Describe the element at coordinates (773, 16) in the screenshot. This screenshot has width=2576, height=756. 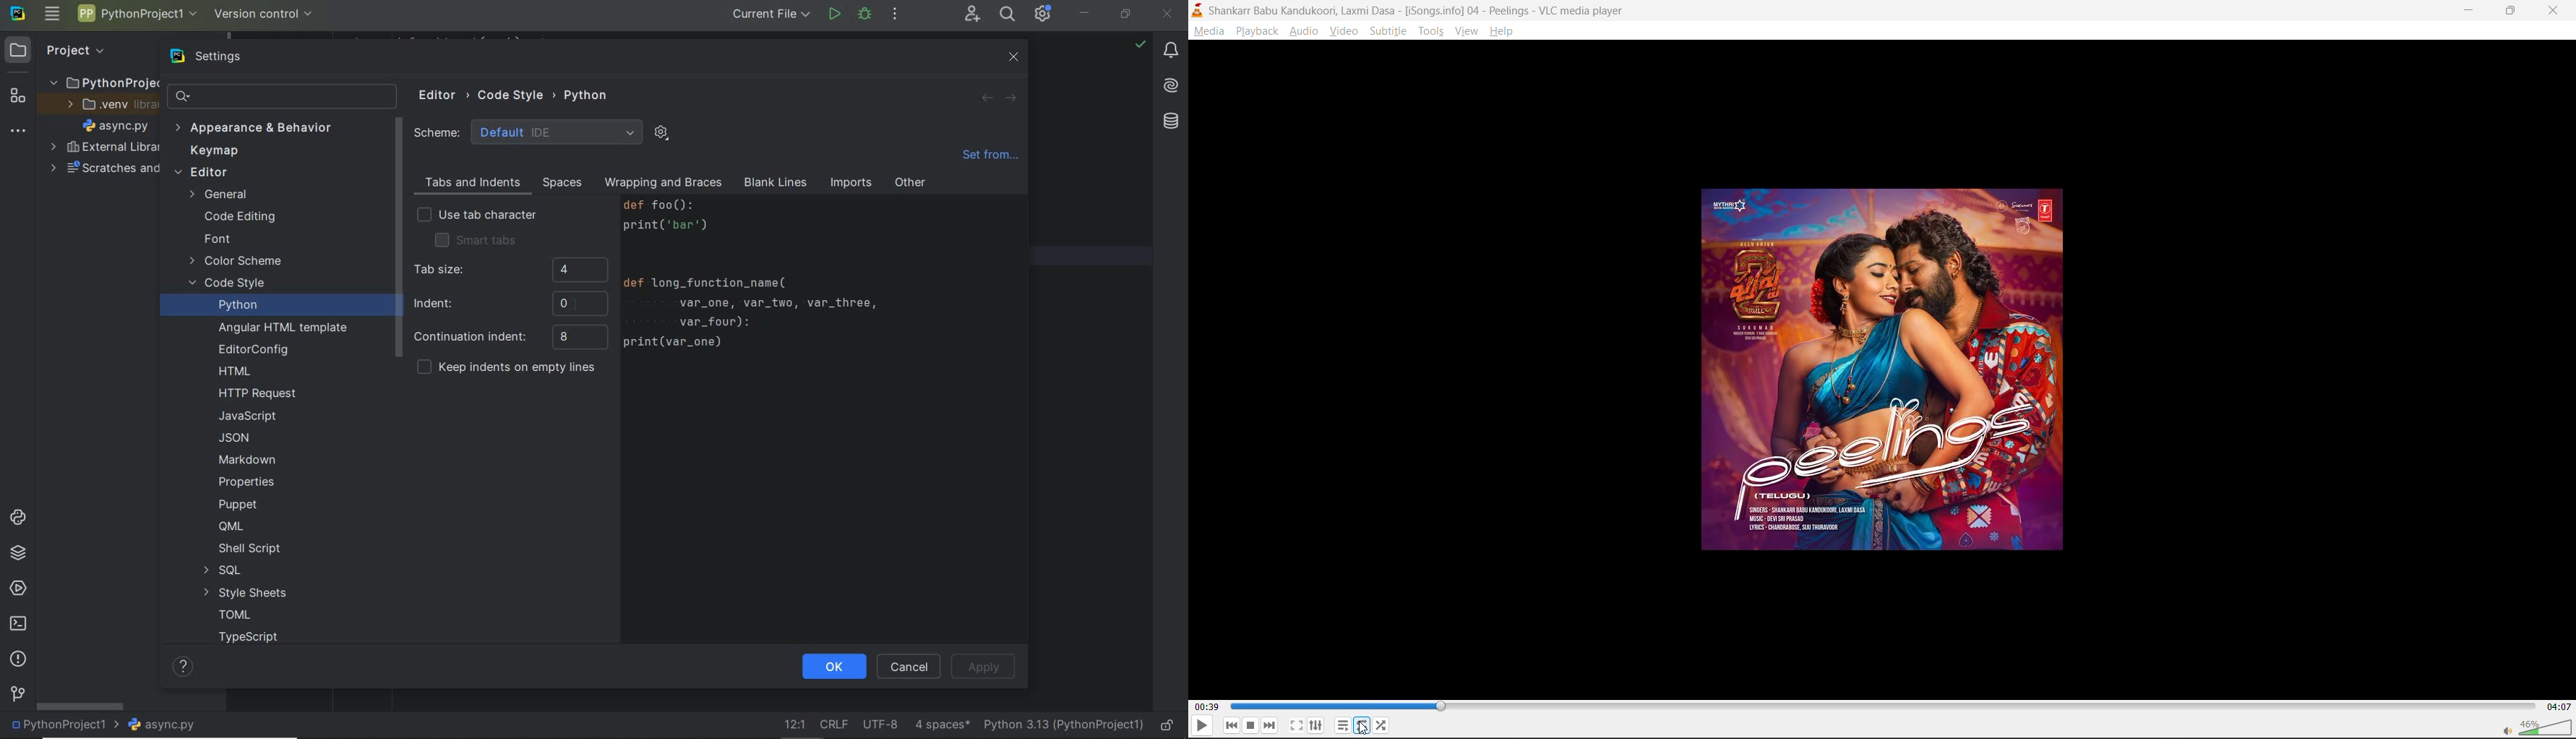
I see `current file` at that location.